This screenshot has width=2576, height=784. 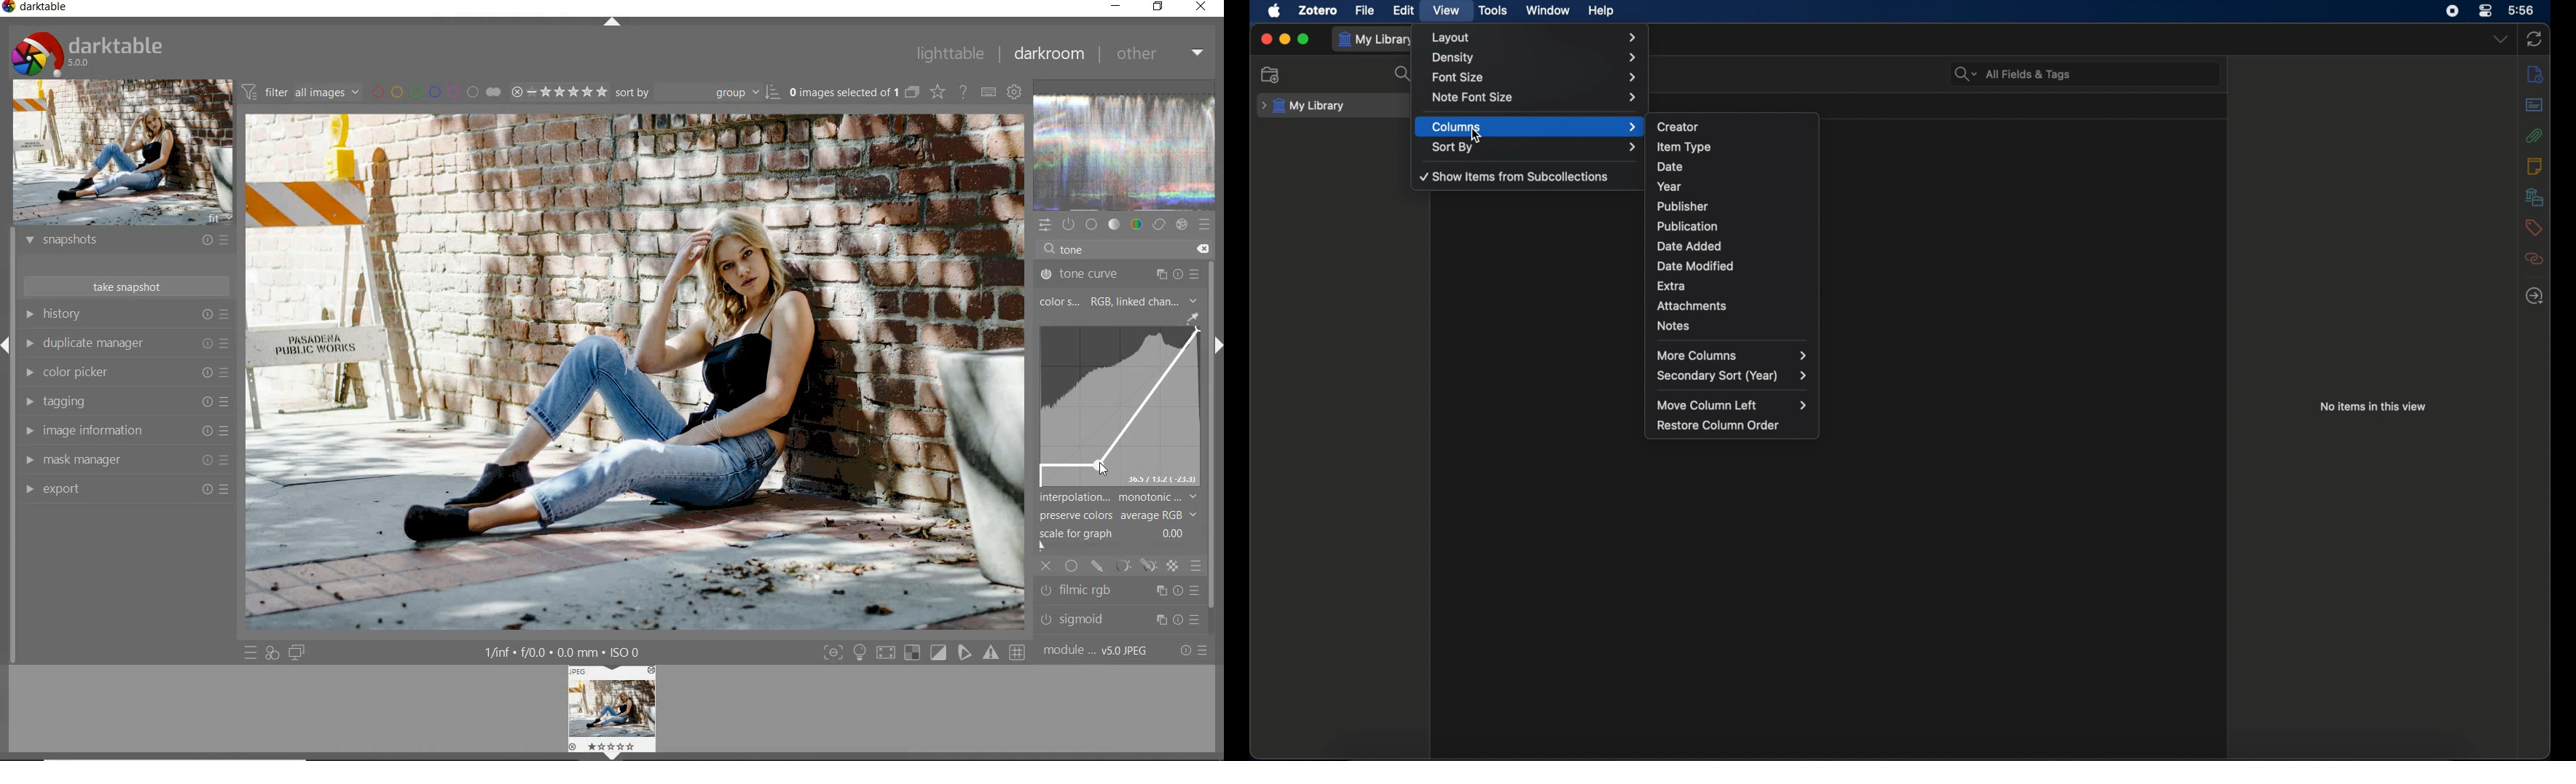 What do you see at coordinates (2535, 73) in the screenshot?
I see `info` at bounding box center [2535, 73].